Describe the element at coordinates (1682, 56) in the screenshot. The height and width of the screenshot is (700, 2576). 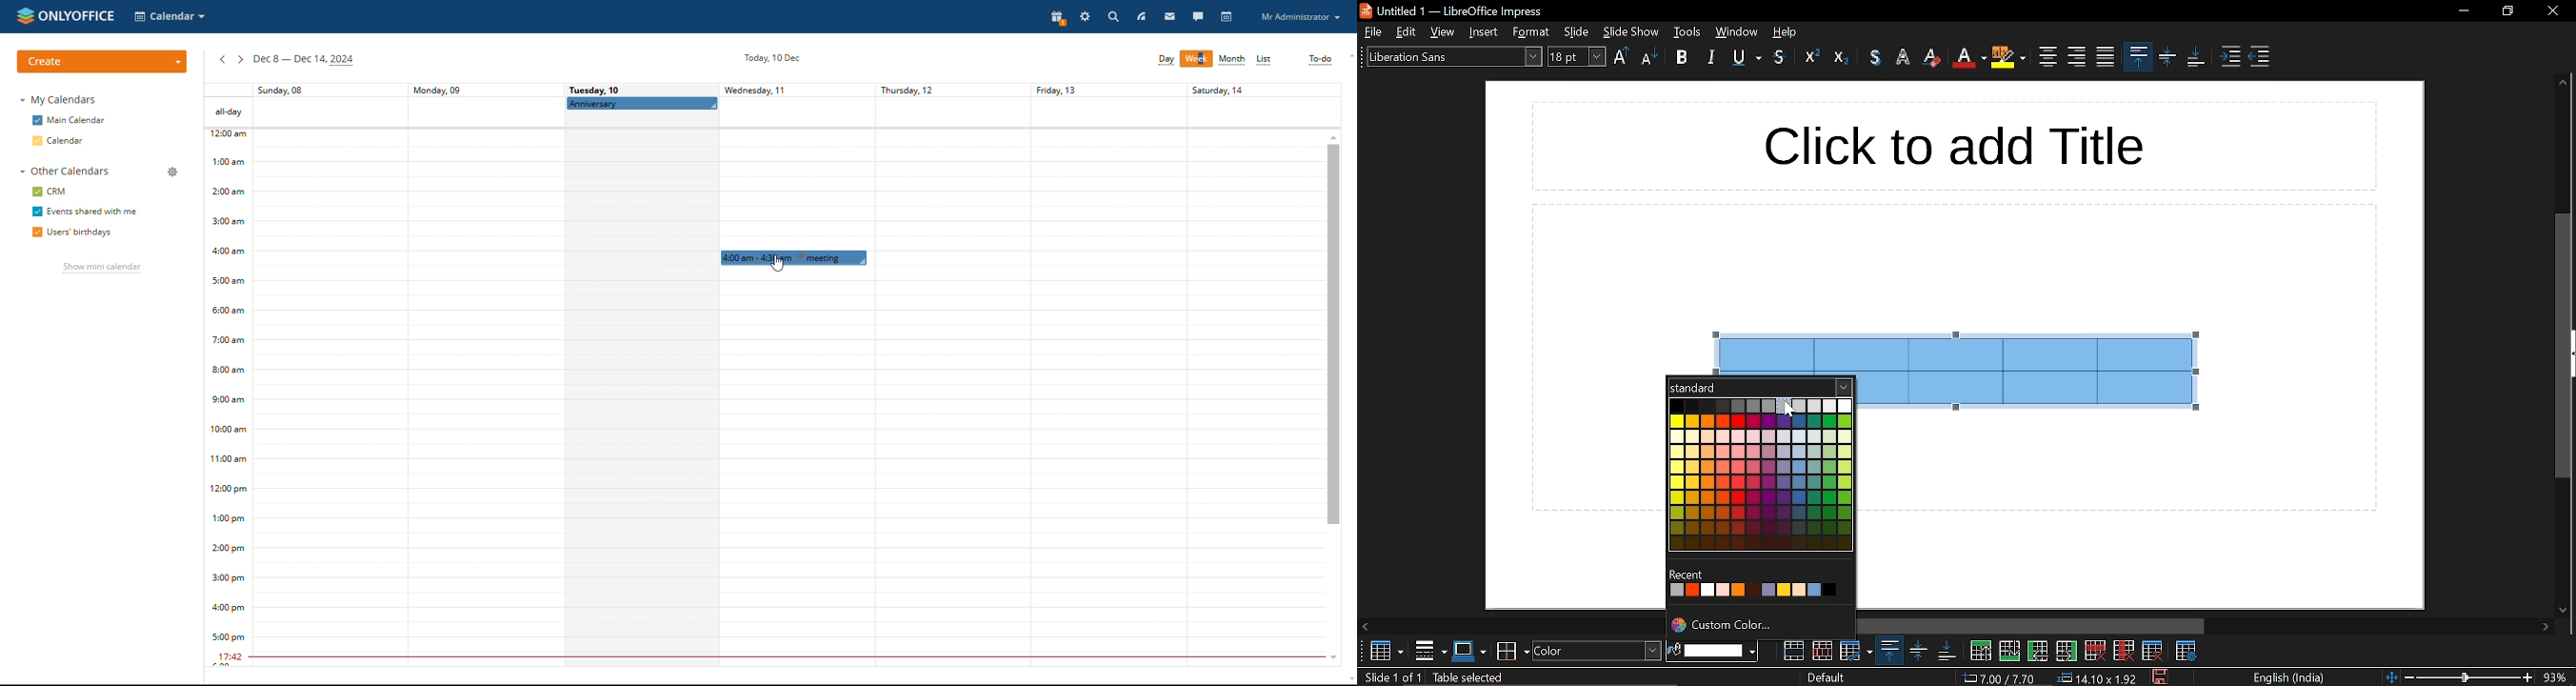
I see `bold` at that location.